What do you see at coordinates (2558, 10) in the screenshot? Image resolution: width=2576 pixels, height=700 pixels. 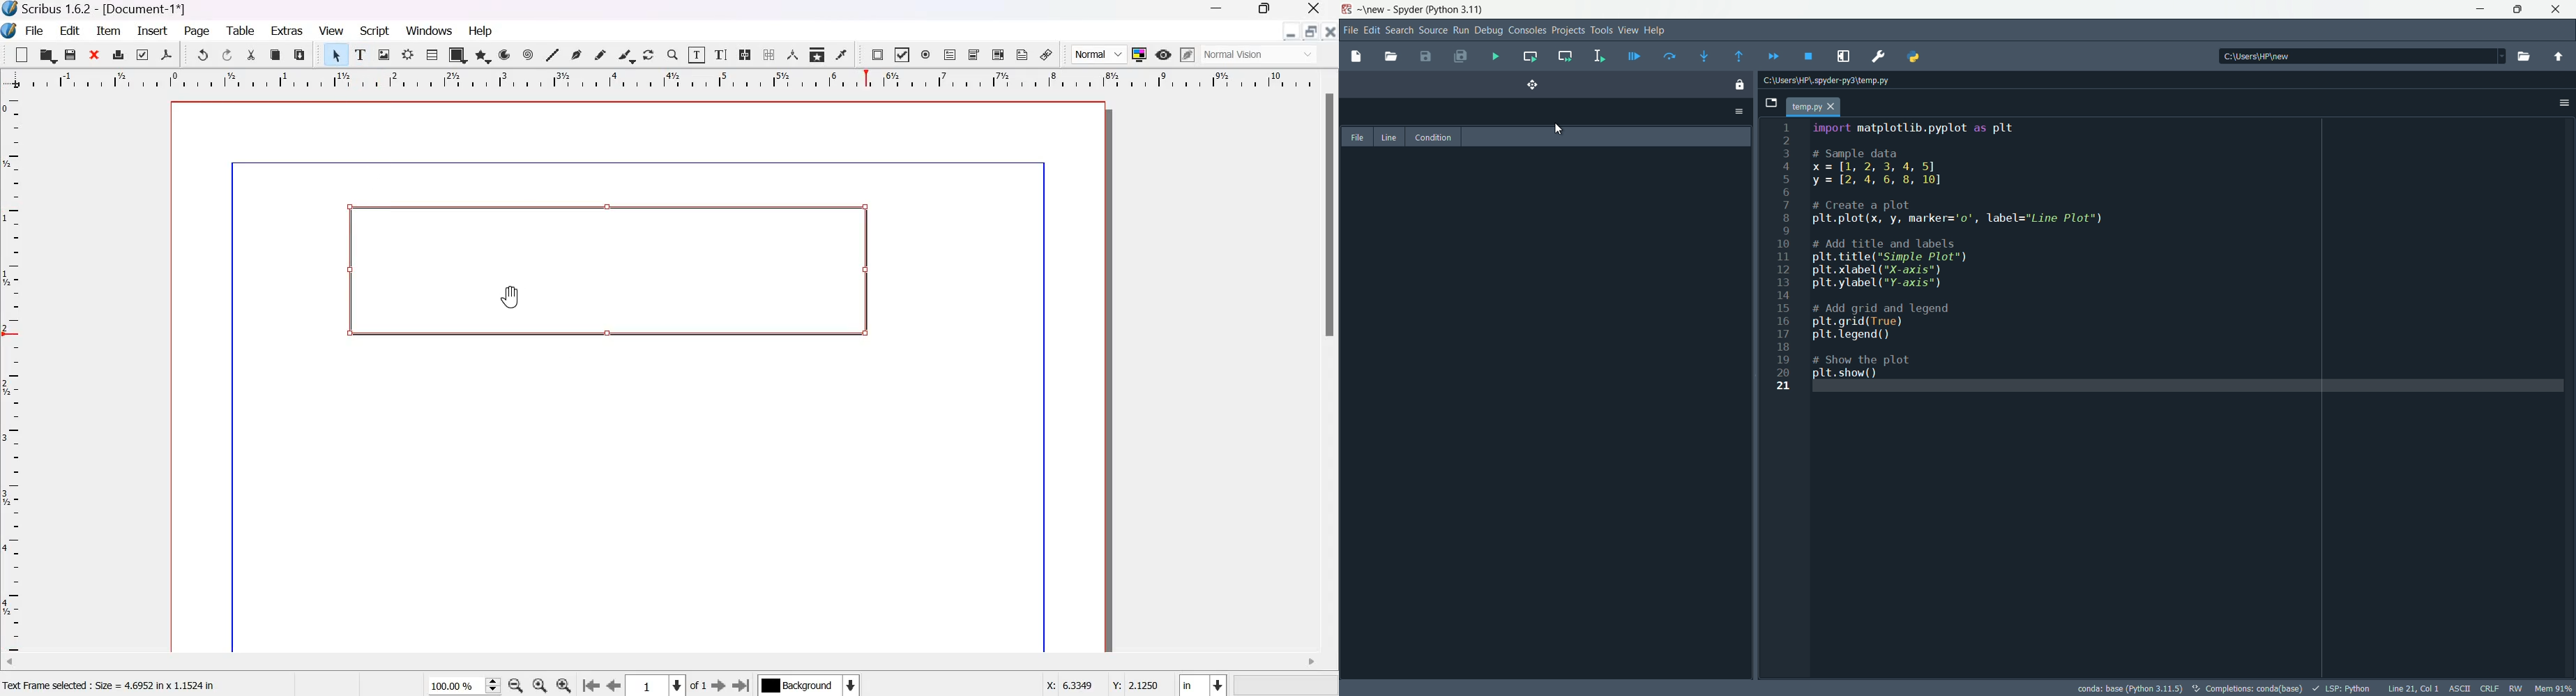 I see `maximize app` at bounding box center [2558, 10].